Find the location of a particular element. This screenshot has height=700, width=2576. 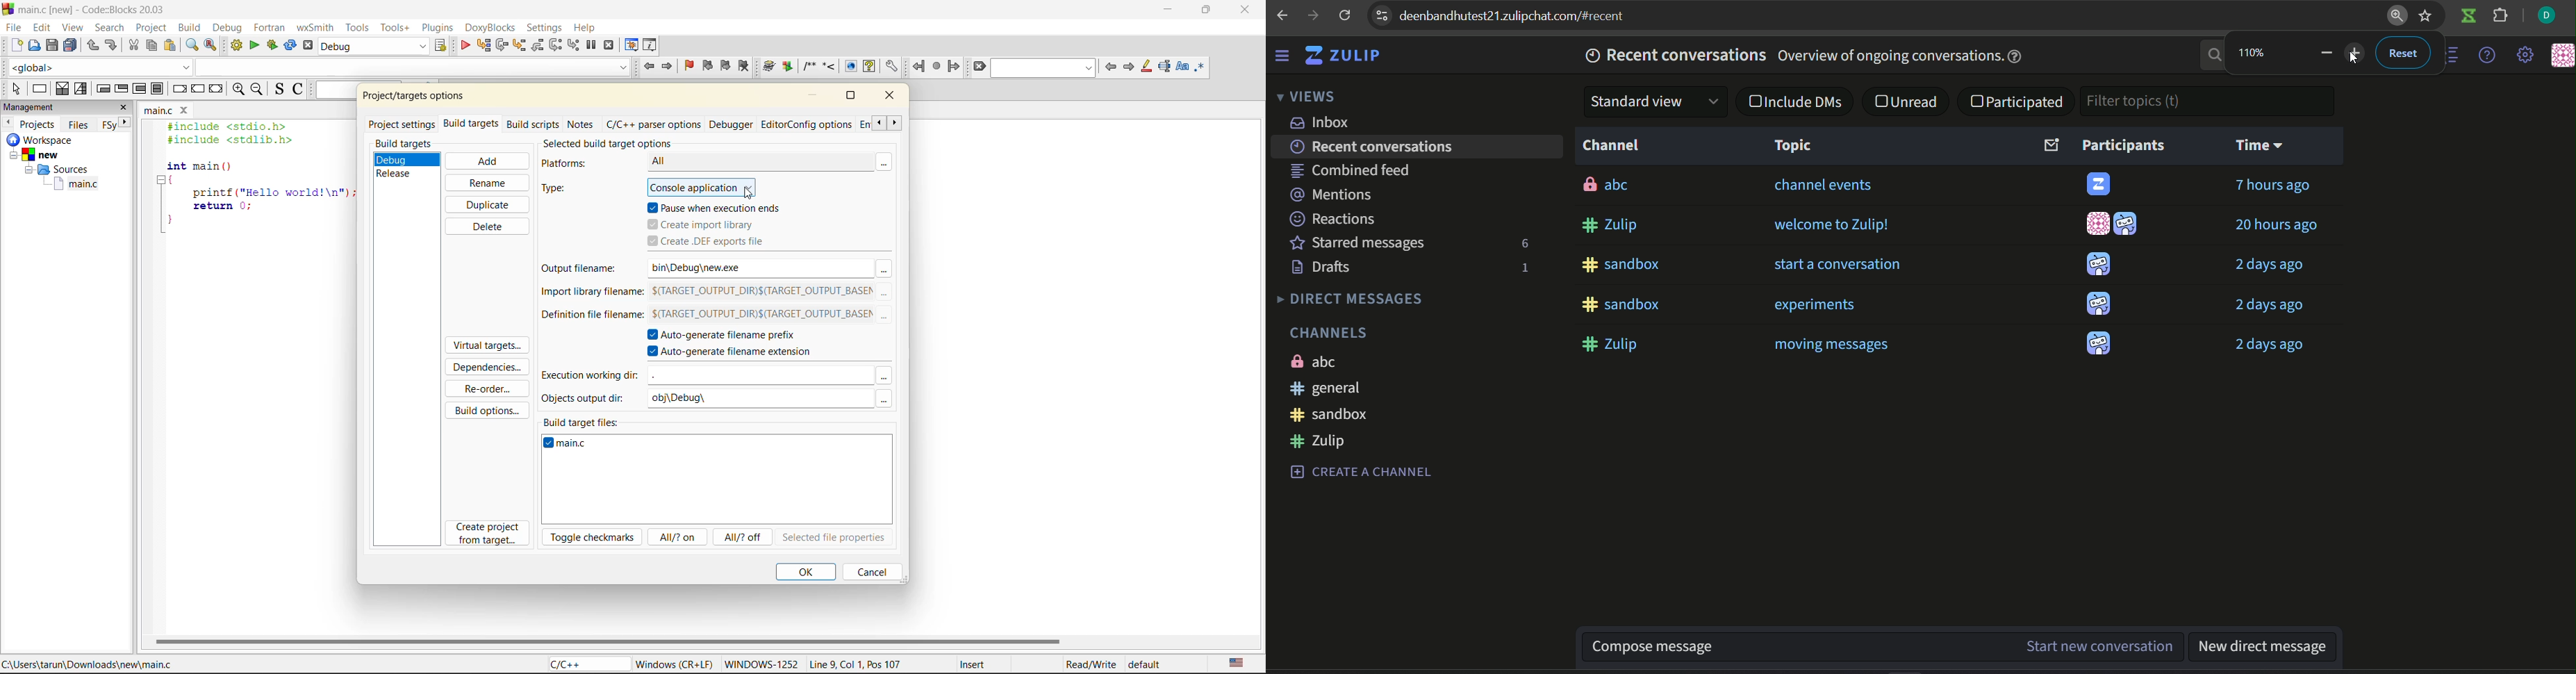

#sandbox is located at coordinates (1335, 416).